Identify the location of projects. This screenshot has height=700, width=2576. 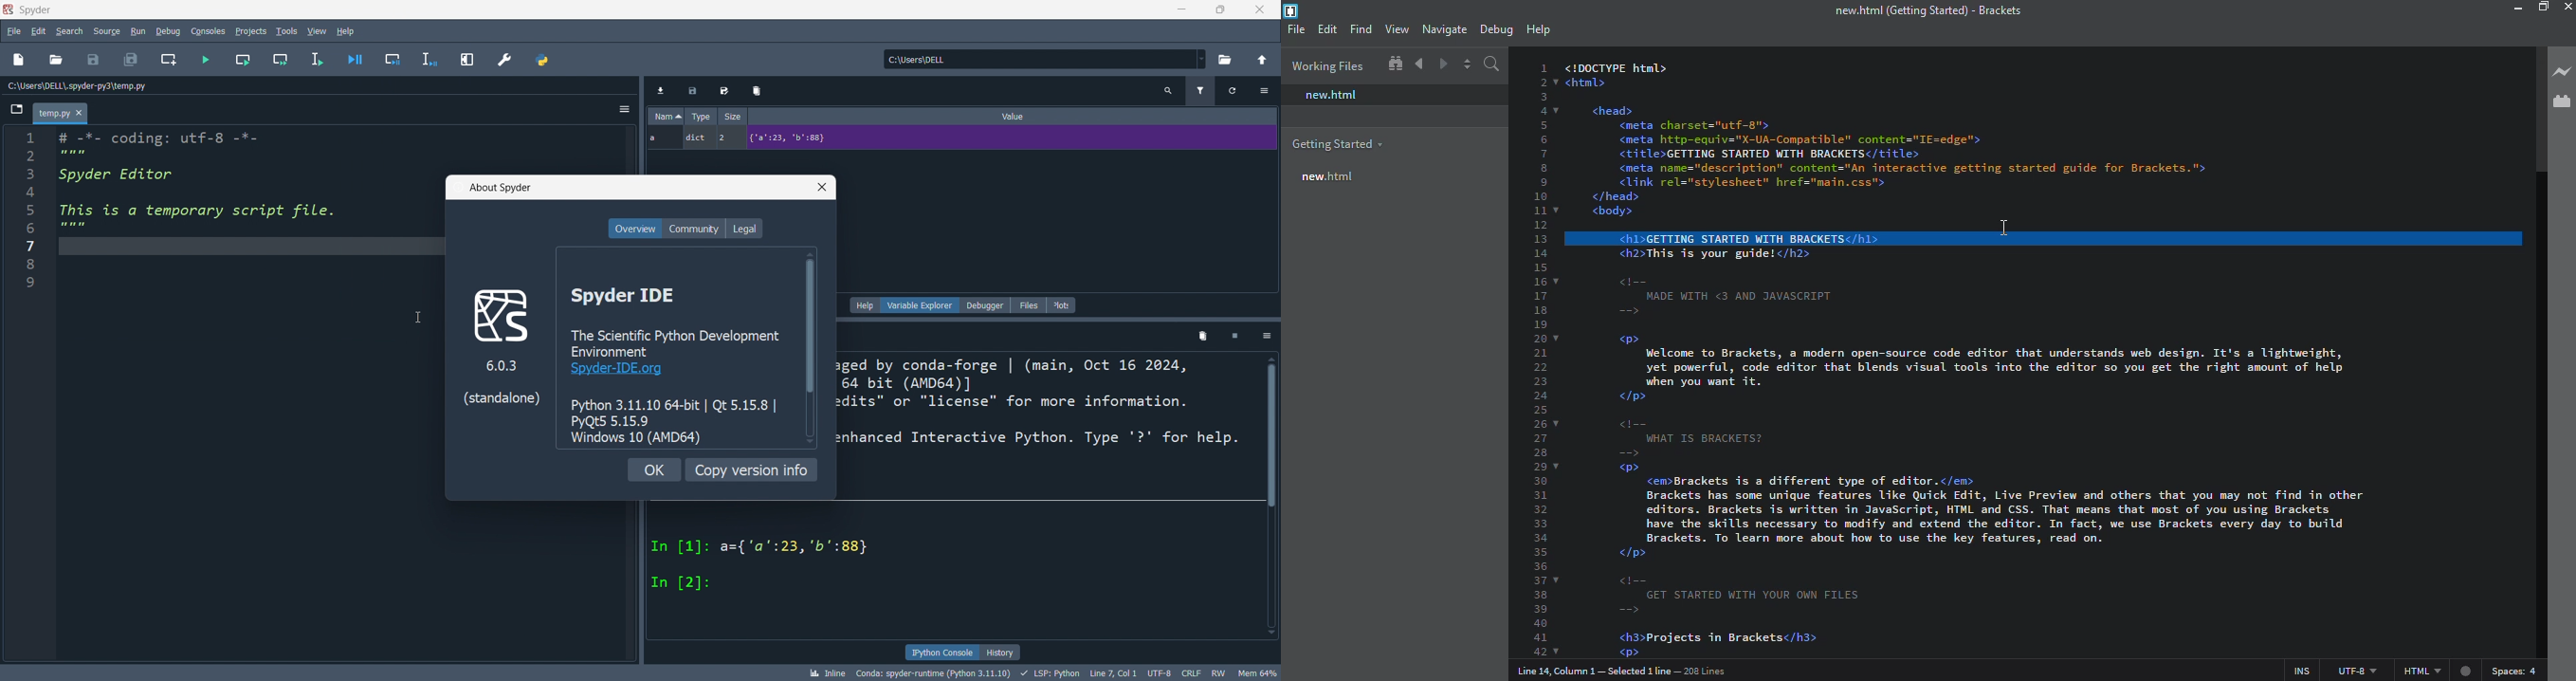
(252, 32).